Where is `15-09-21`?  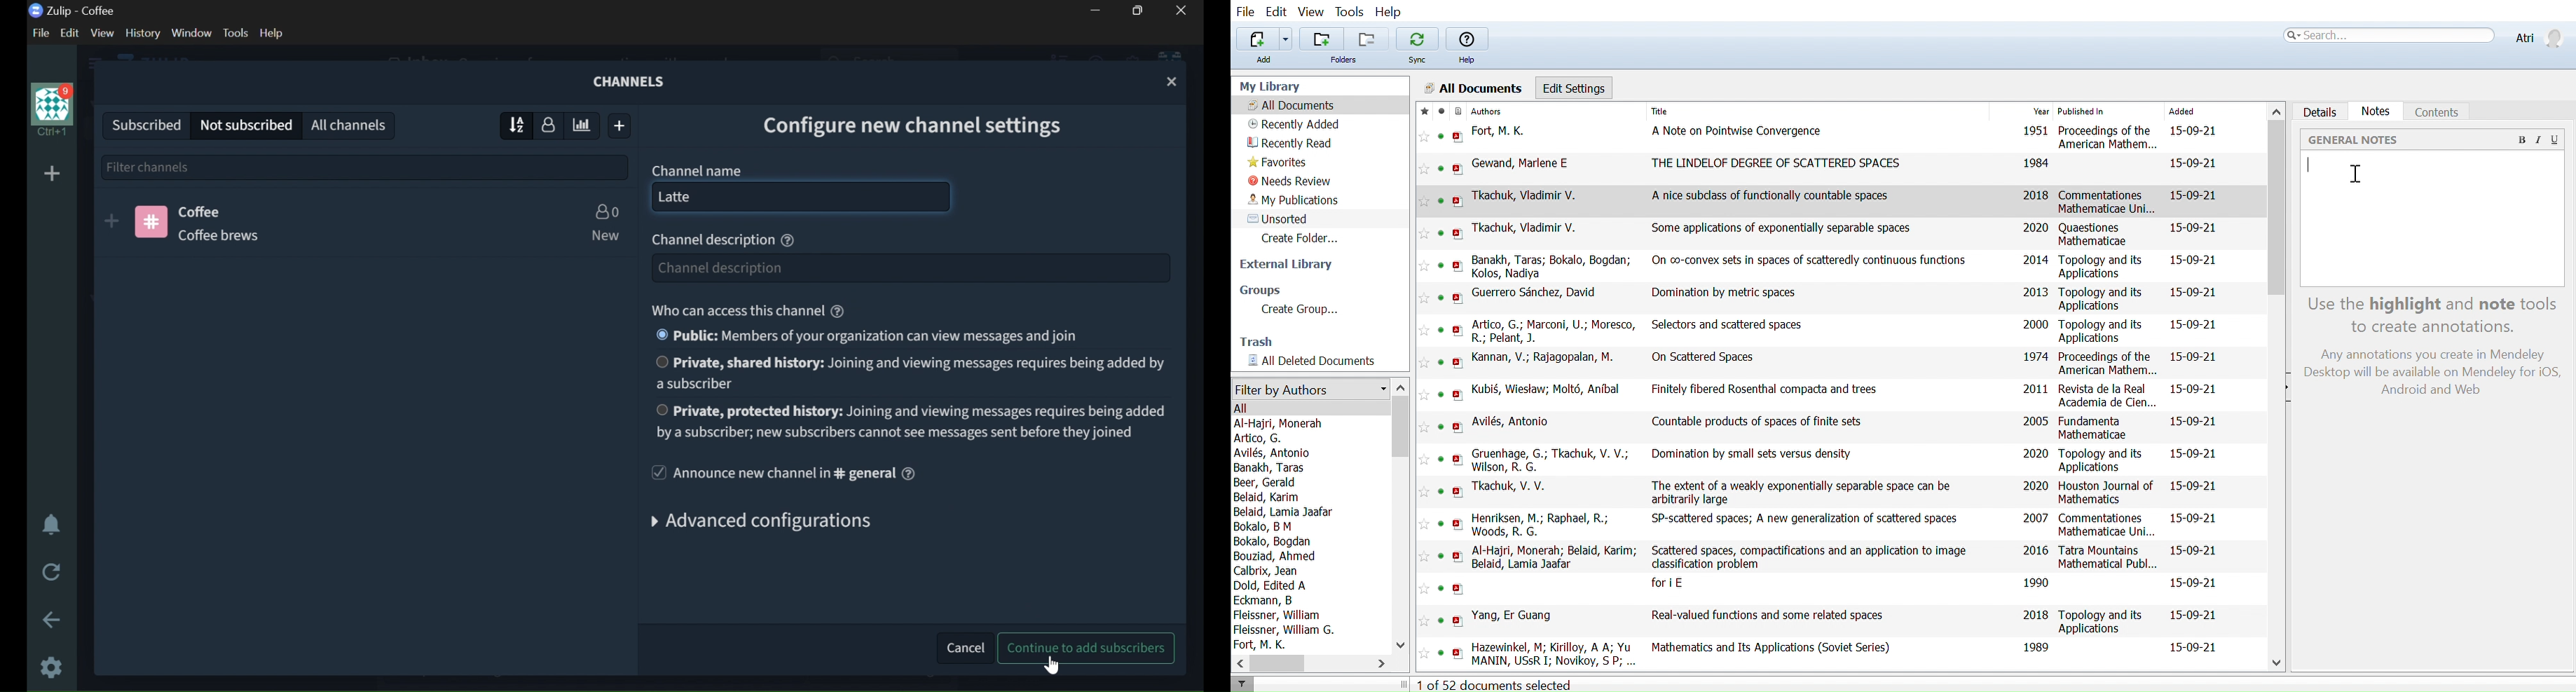 15-09-21 is located at coordinates (2194, 583).